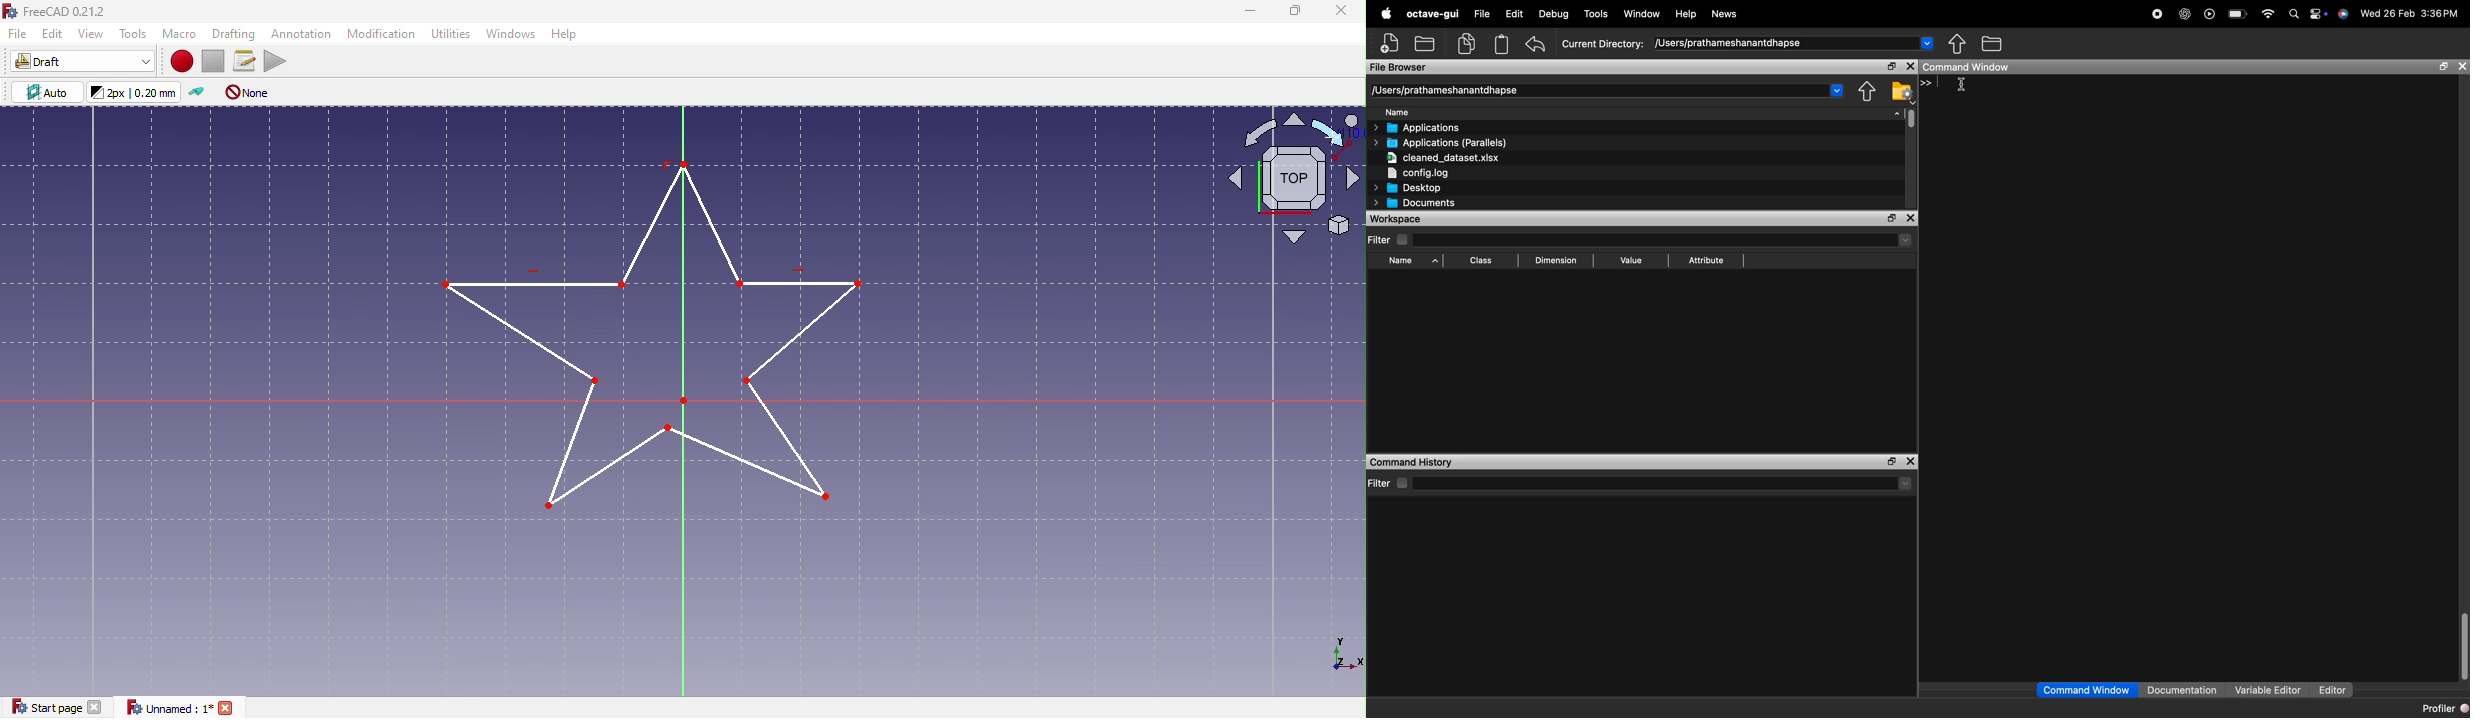  Describe the element at coordinates (1901, 90) in the screenshot. I see `Directory settings` at that location.